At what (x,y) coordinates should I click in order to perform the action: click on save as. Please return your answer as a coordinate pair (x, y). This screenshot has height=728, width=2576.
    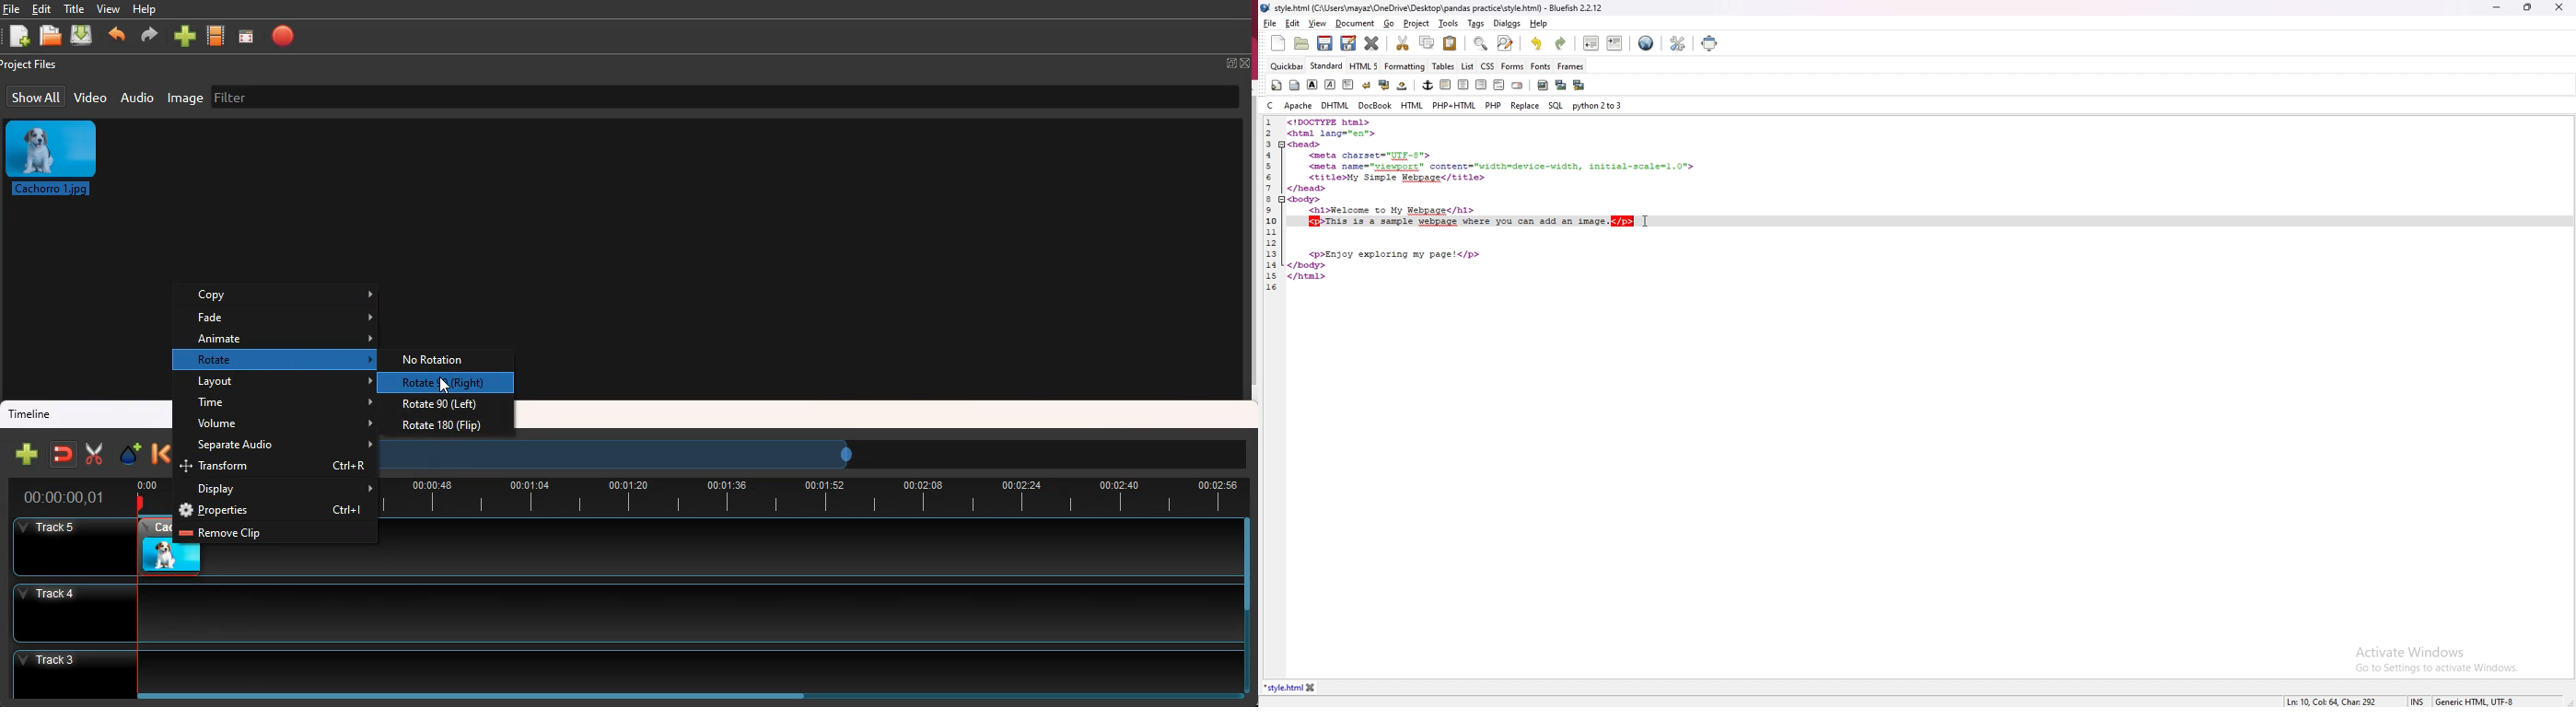
    Looking at the image, I should click on (1348, 44).